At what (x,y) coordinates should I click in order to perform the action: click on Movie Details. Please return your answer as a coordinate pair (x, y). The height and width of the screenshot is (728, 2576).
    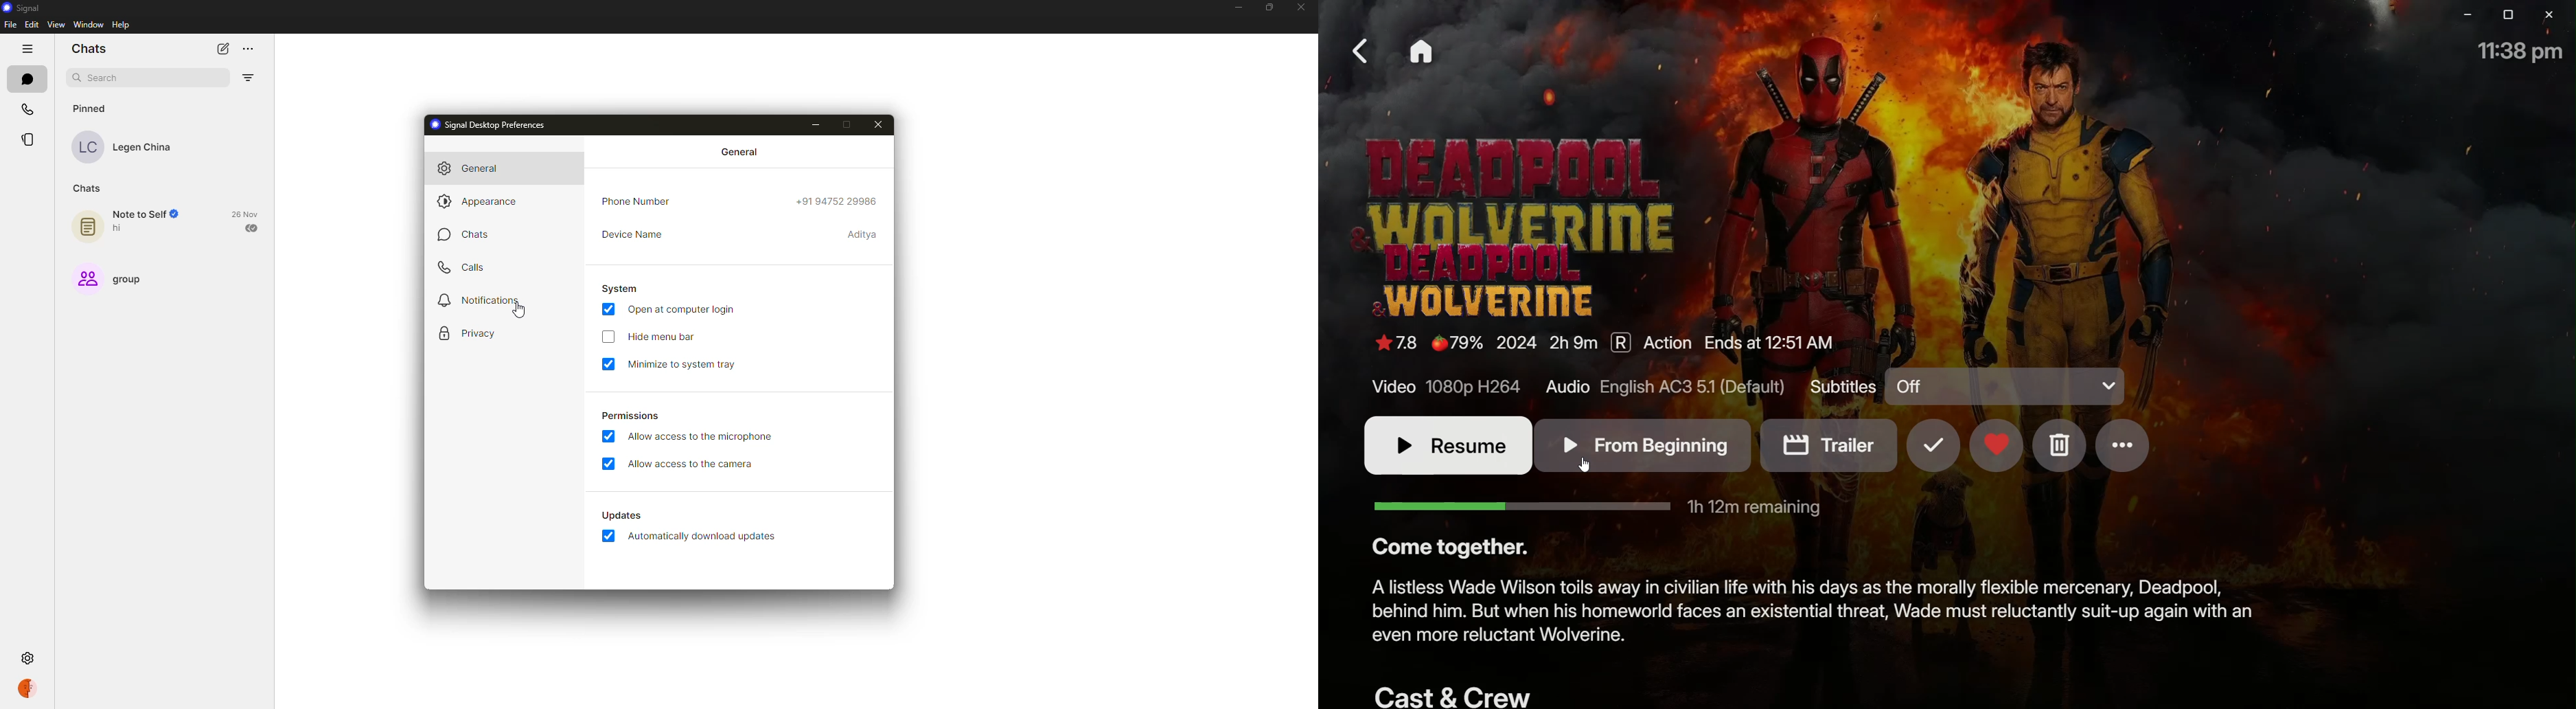
    Looking at the image, I should click on (1608, 347).